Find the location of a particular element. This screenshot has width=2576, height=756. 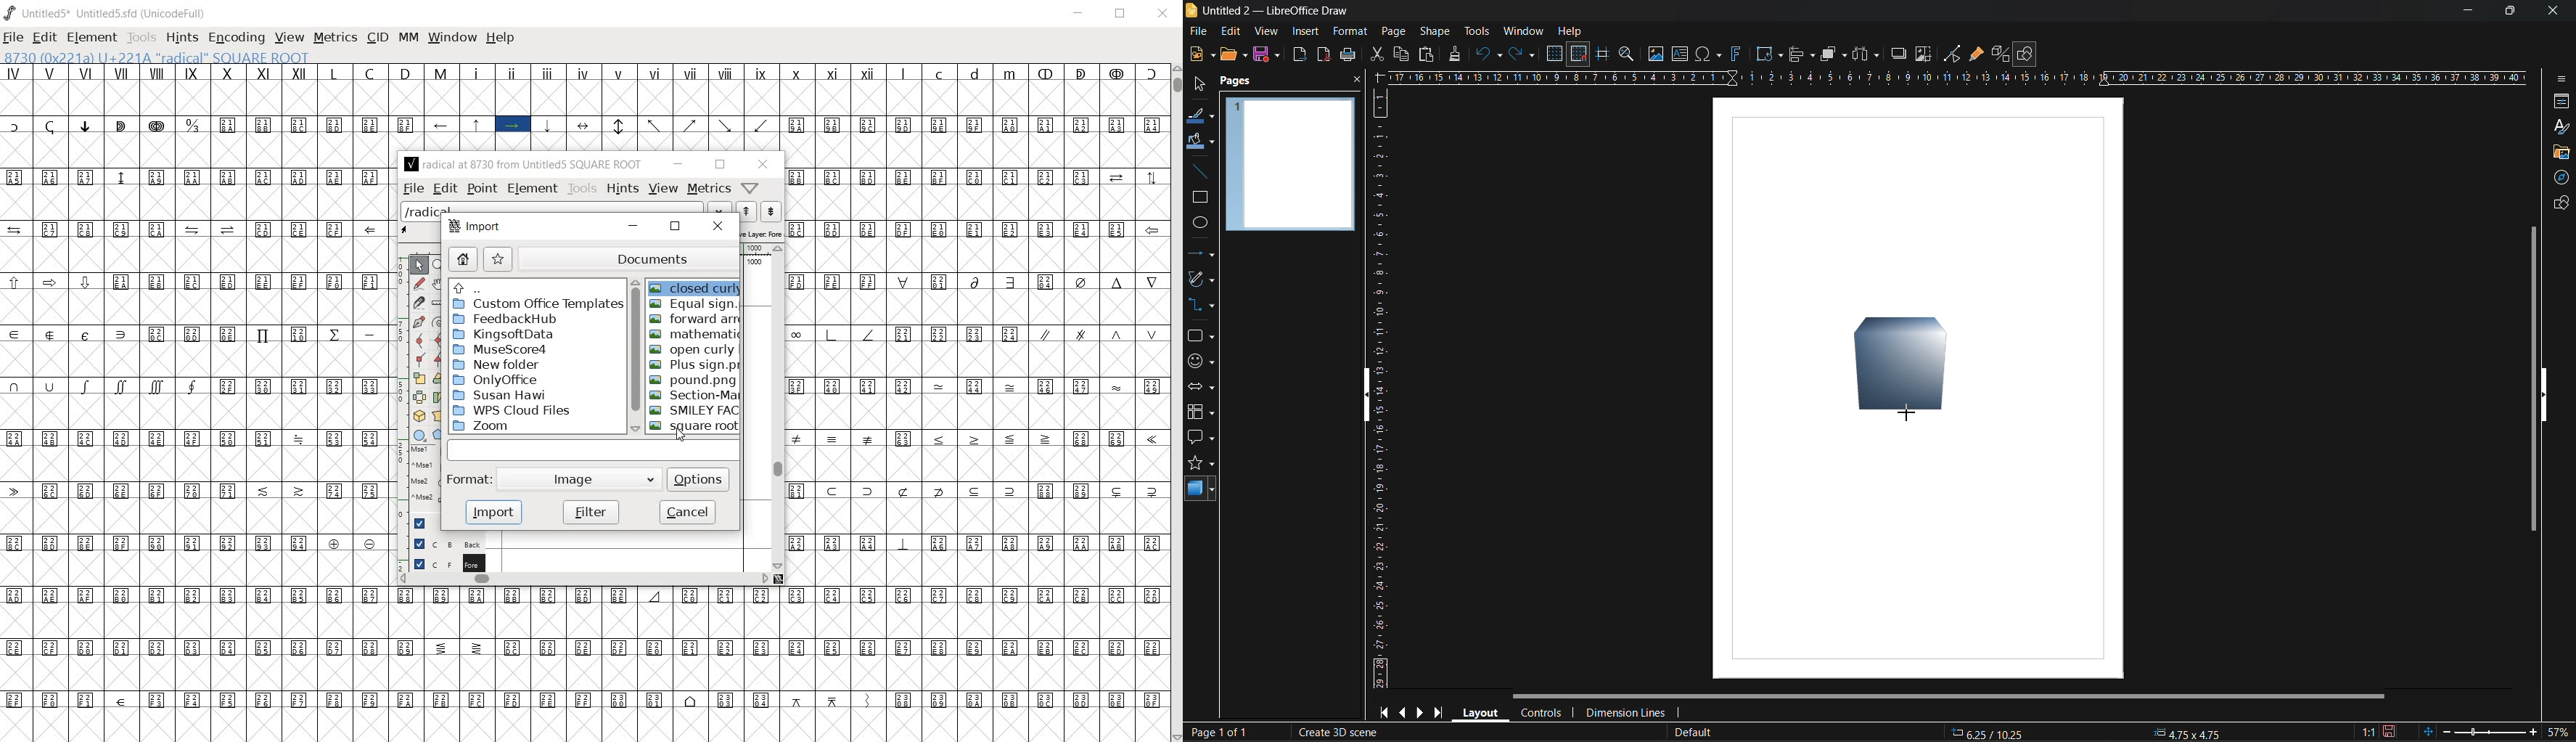

open curly is located at coordinates (692, 348).